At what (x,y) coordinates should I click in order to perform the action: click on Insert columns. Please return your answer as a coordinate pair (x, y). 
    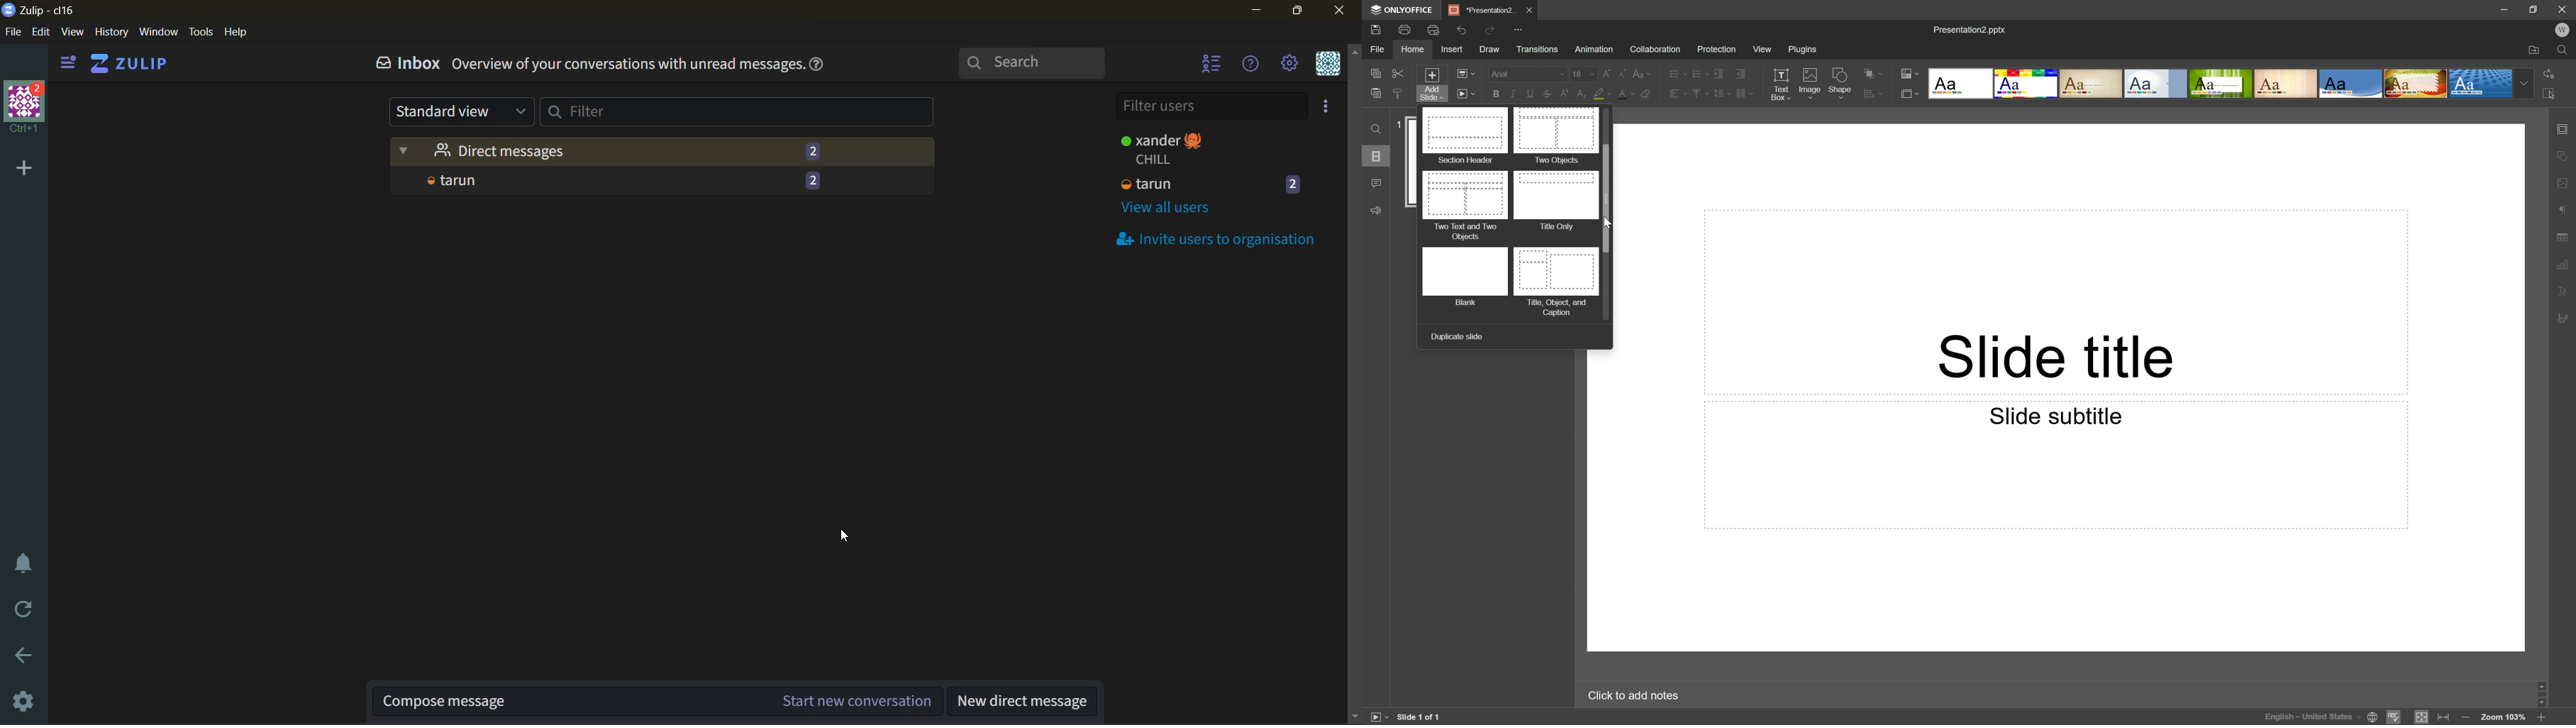
    Looking at the image, I should click on (1745, 94).